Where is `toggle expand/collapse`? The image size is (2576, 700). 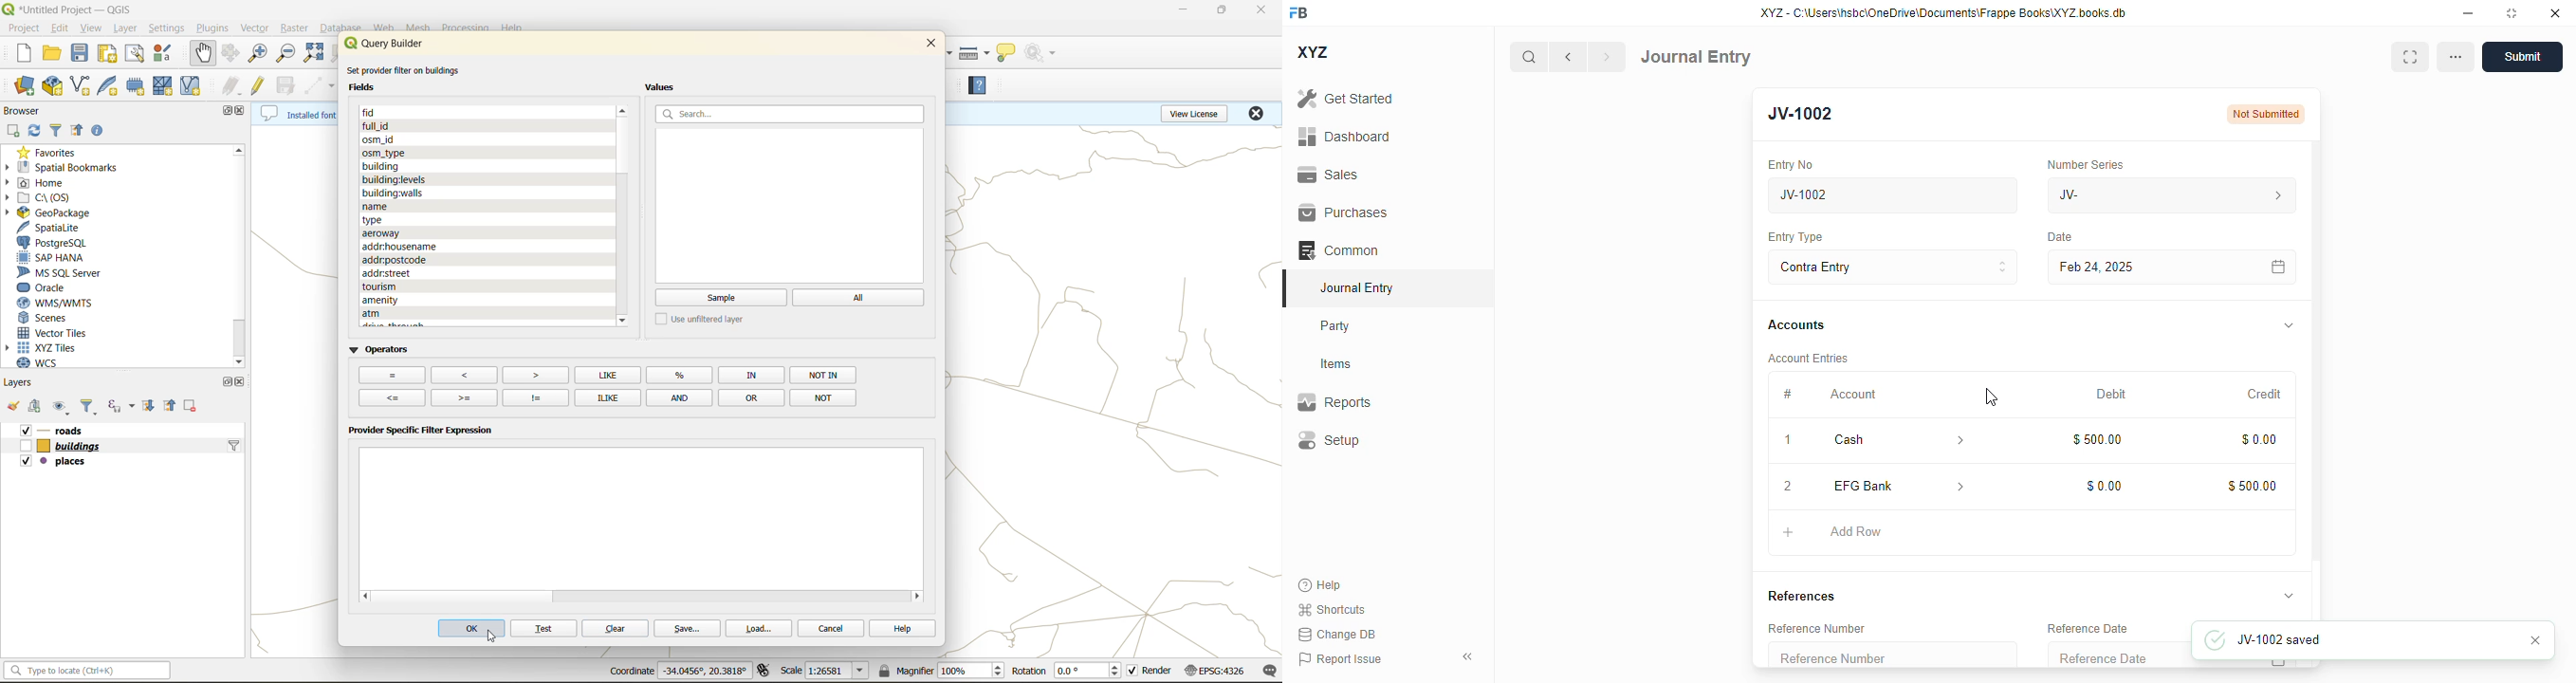 toggle expand/collapse is located at coordinates (2289, 595).